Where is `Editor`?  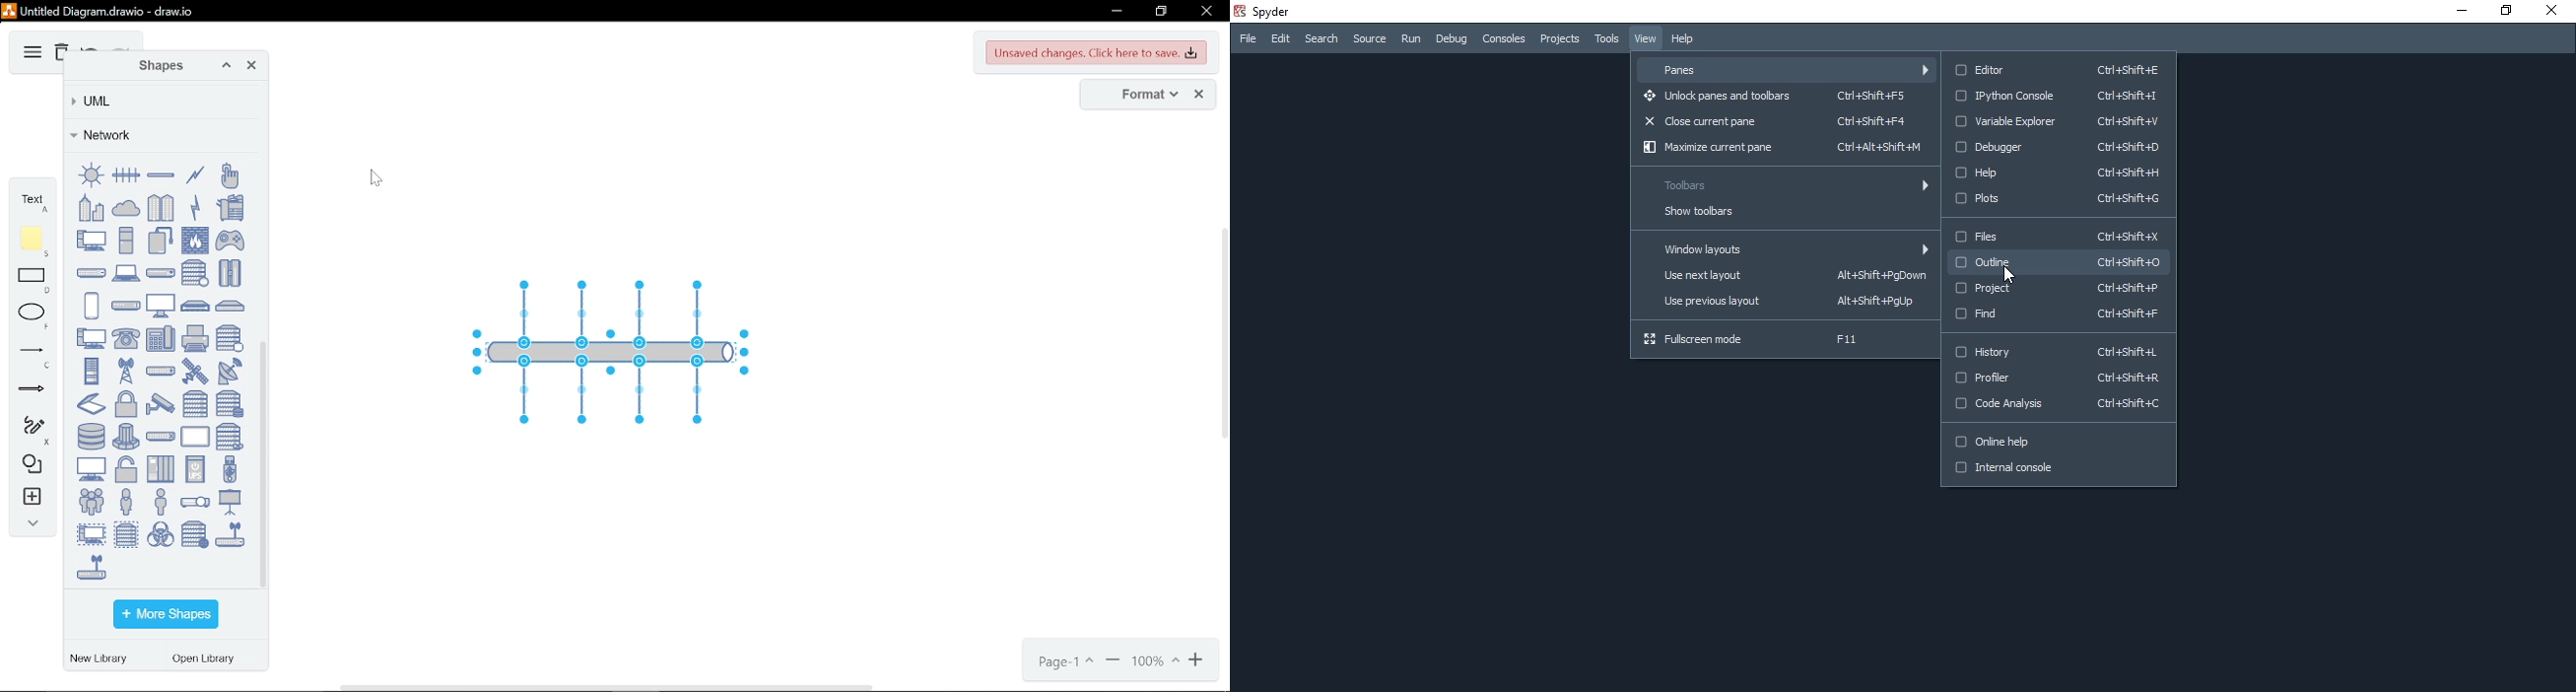 Editor is located at coordinates (2060, 67).